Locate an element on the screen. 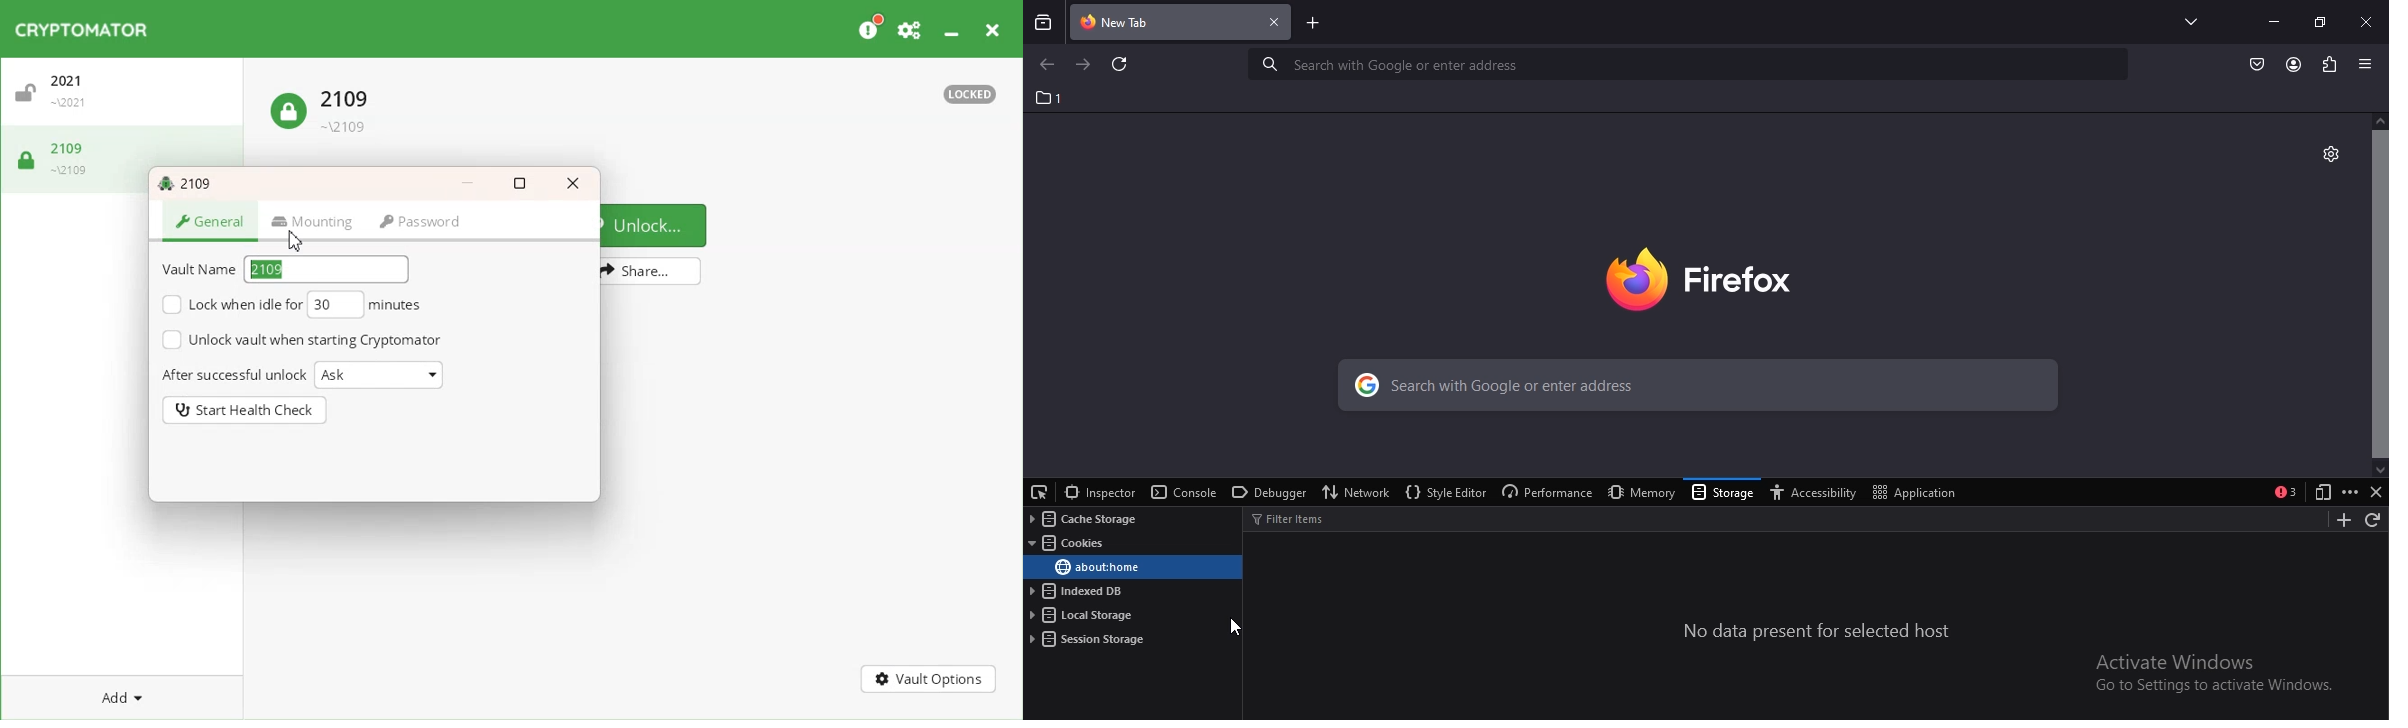 The height and width of the screenshot is (728, 2408). search is located at coordinates (1693, 388).